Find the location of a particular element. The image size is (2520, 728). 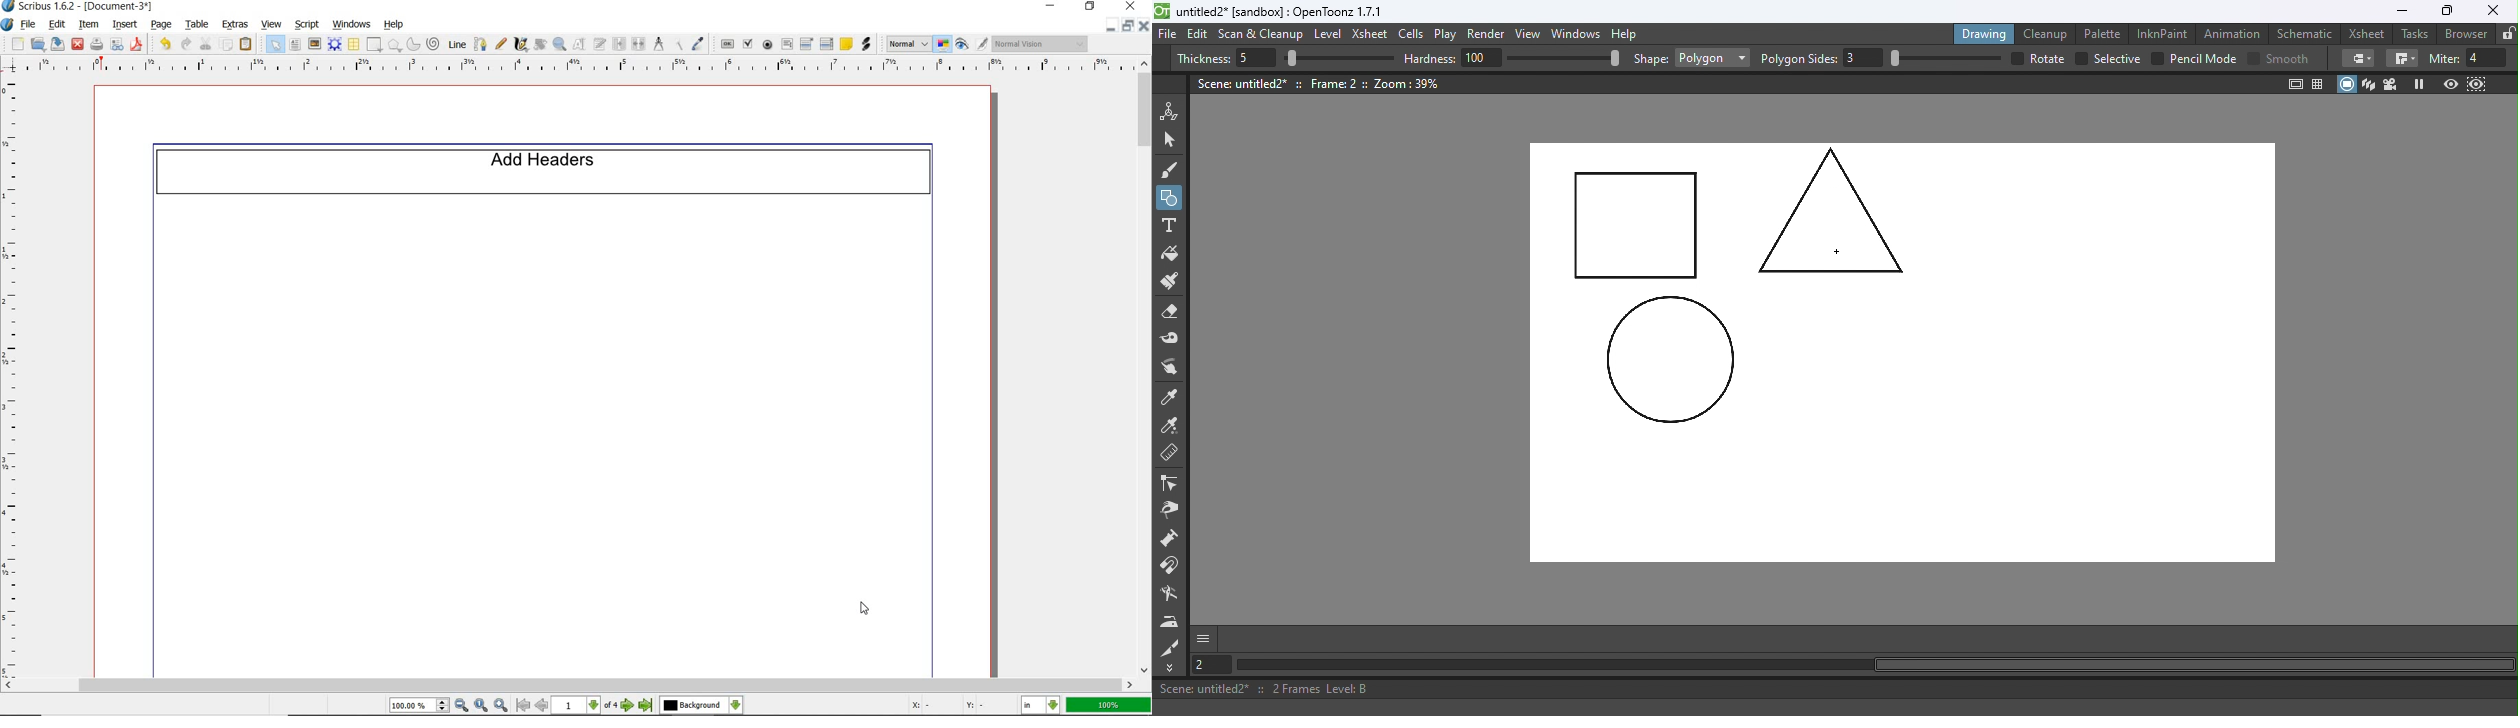

shape is located at coordinates (375, 45).